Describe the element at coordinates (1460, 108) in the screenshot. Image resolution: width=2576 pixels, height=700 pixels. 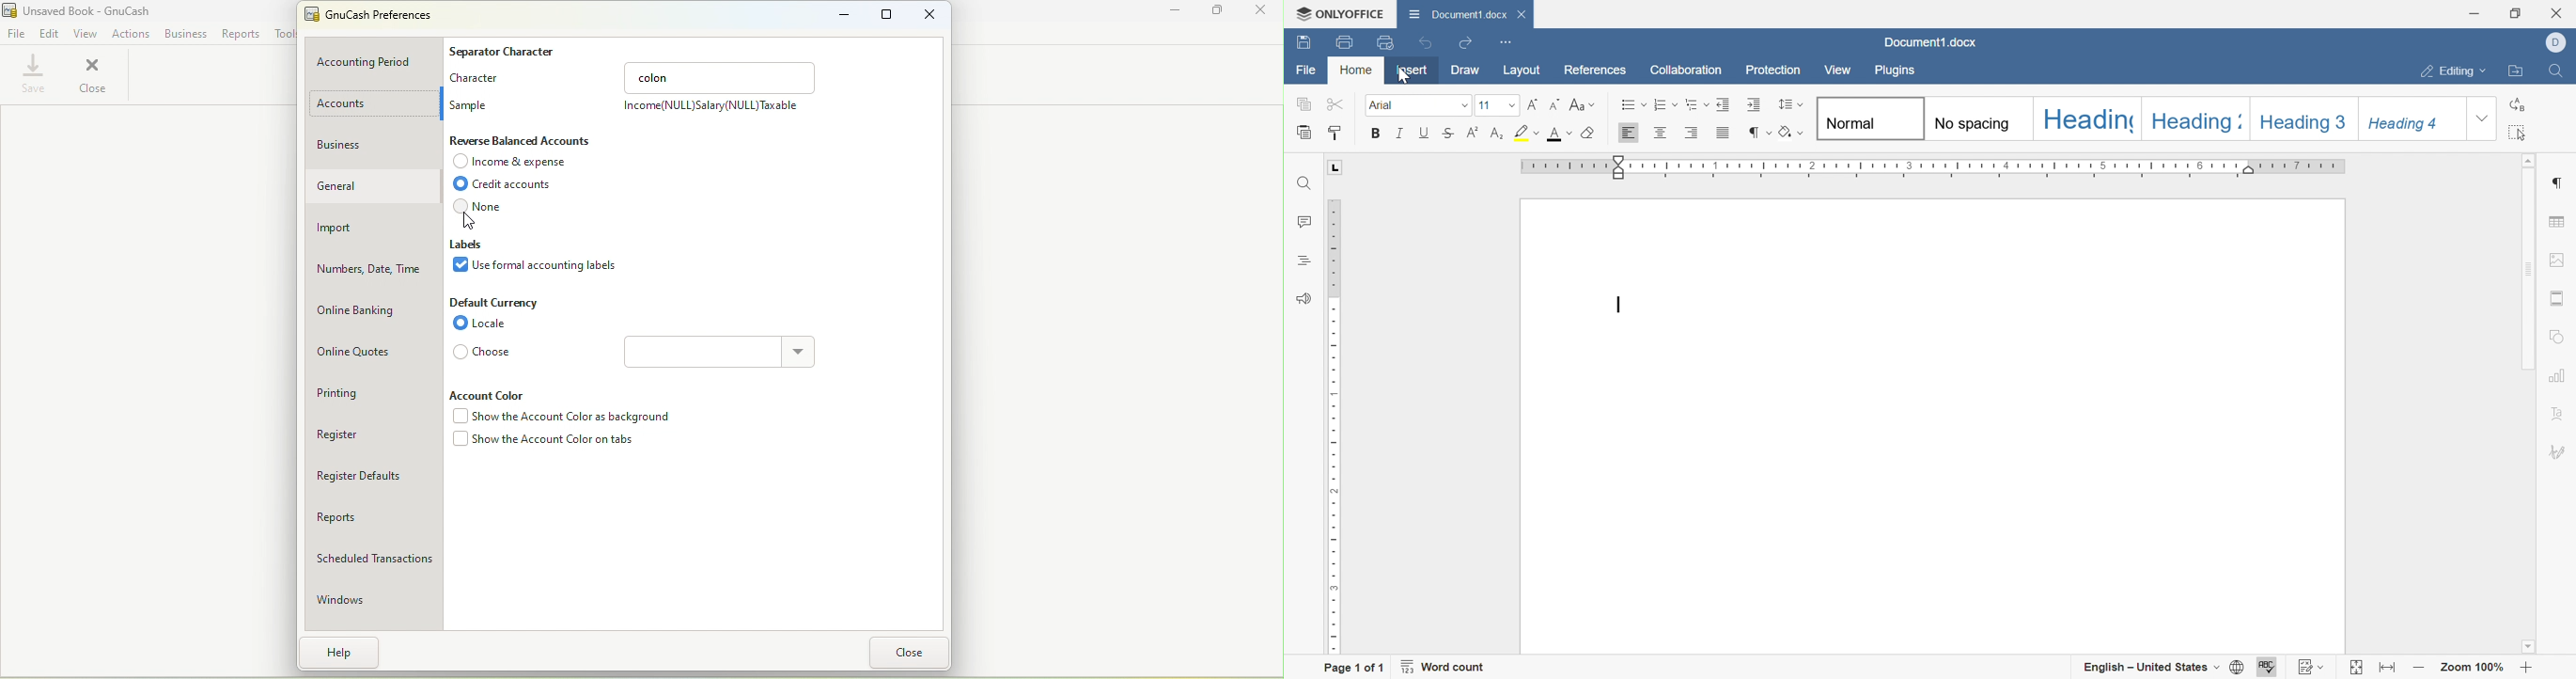
I see `Drop Down` at that location.